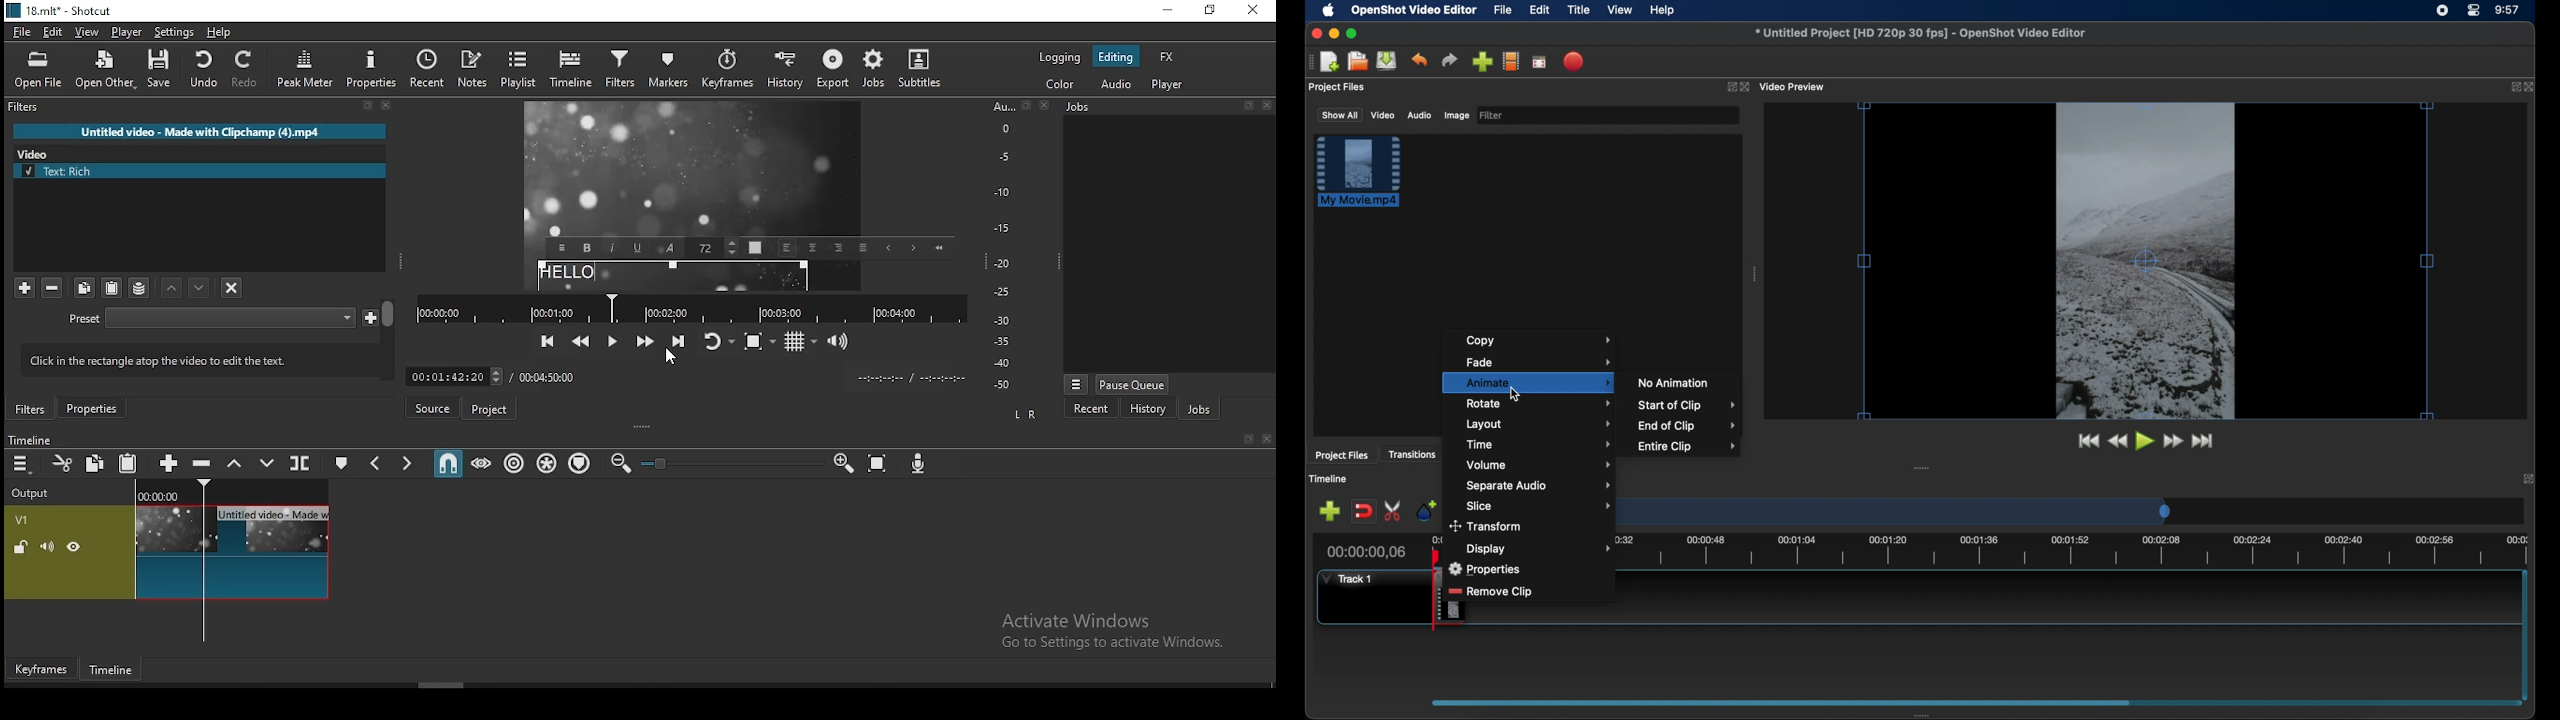 The height and width of the screenshot is (728, 2576). Describe the element at coordinates (875, 70) in the screenshot. I see `jobs` at that location.